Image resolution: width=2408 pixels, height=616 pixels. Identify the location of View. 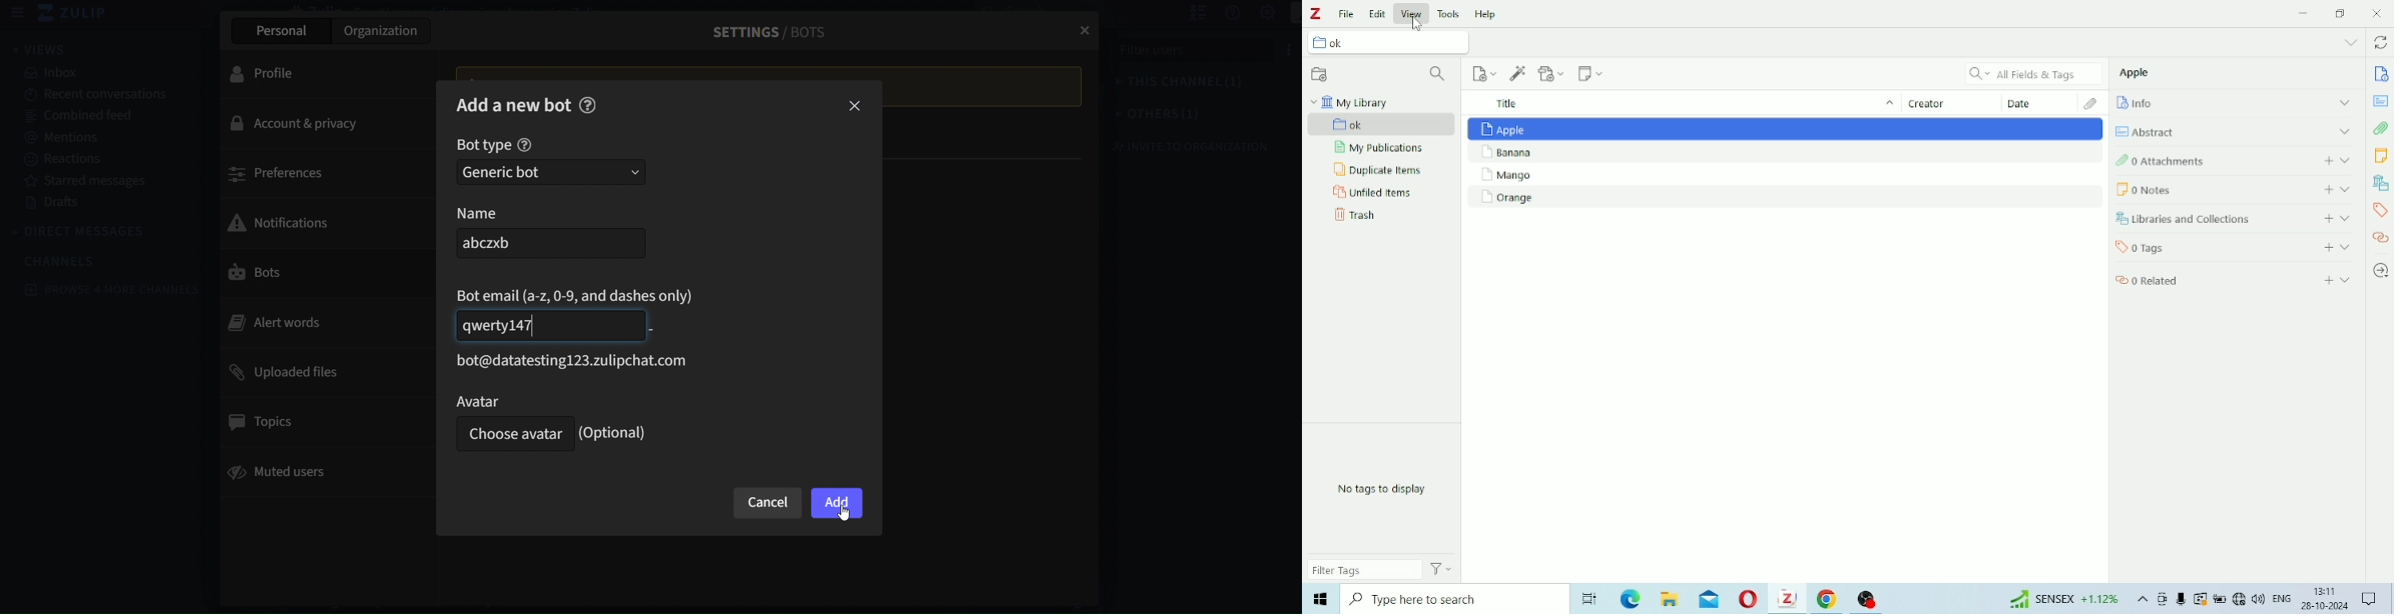
(1412, 12).